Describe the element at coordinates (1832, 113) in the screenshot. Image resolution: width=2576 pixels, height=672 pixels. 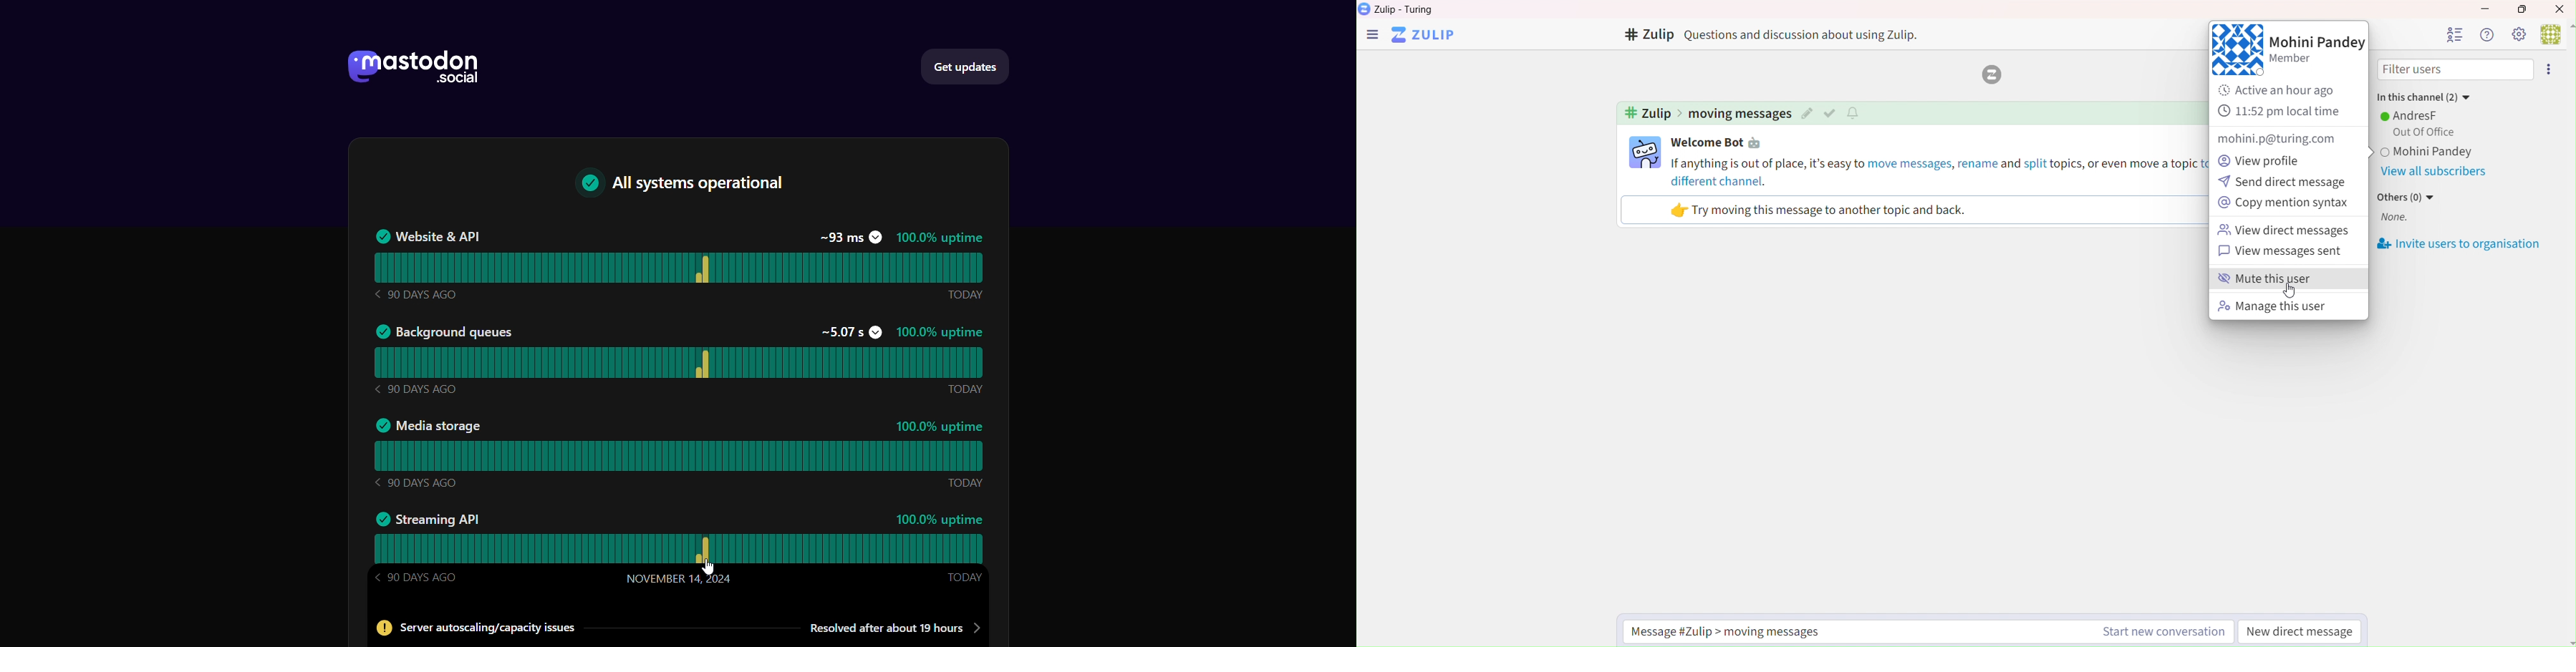
I see `mark` at that location.